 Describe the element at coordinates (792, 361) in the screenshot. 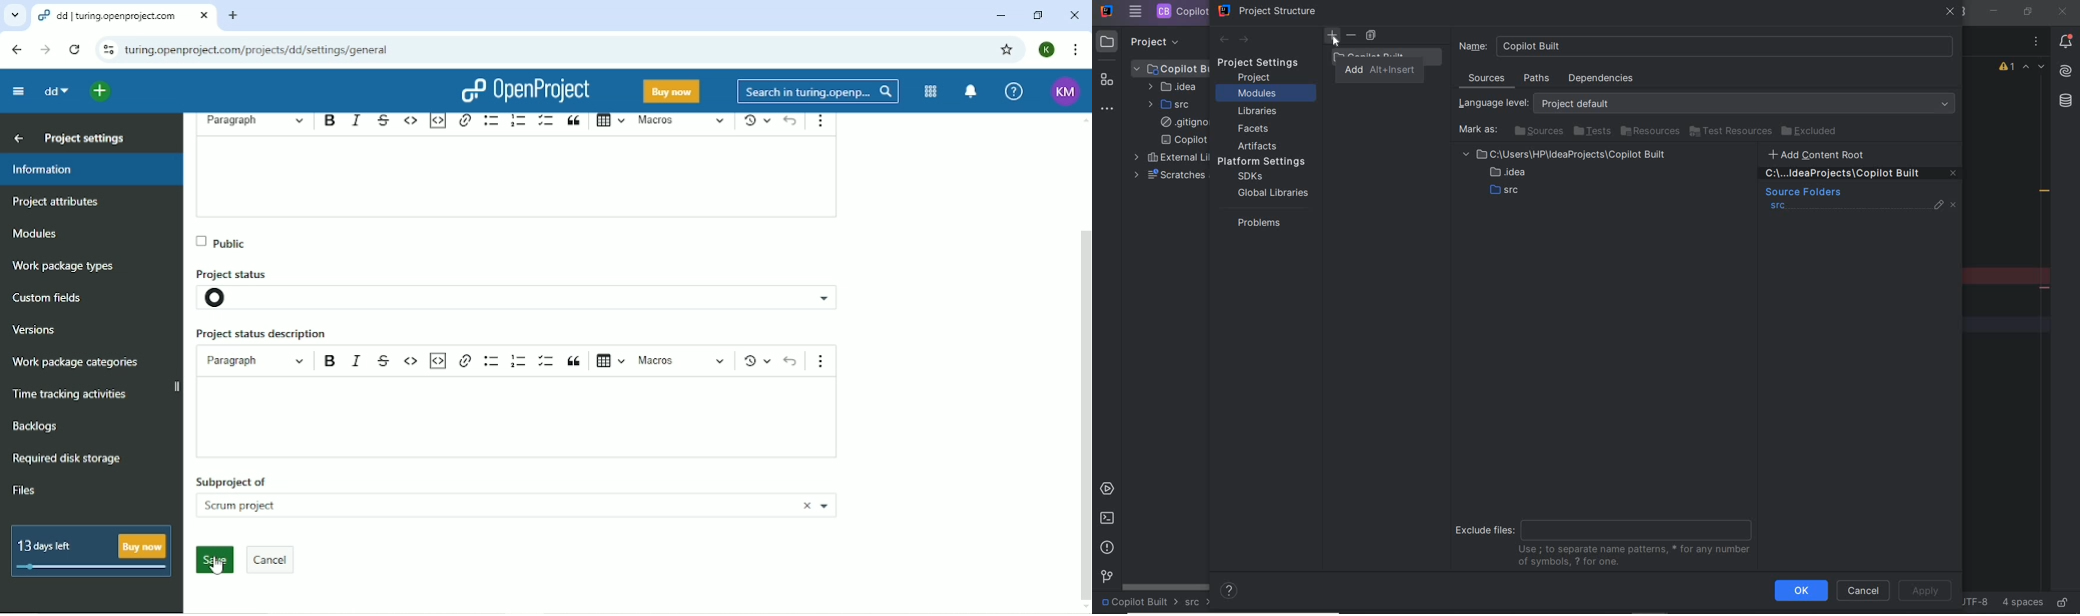

I see `undo` at that location.